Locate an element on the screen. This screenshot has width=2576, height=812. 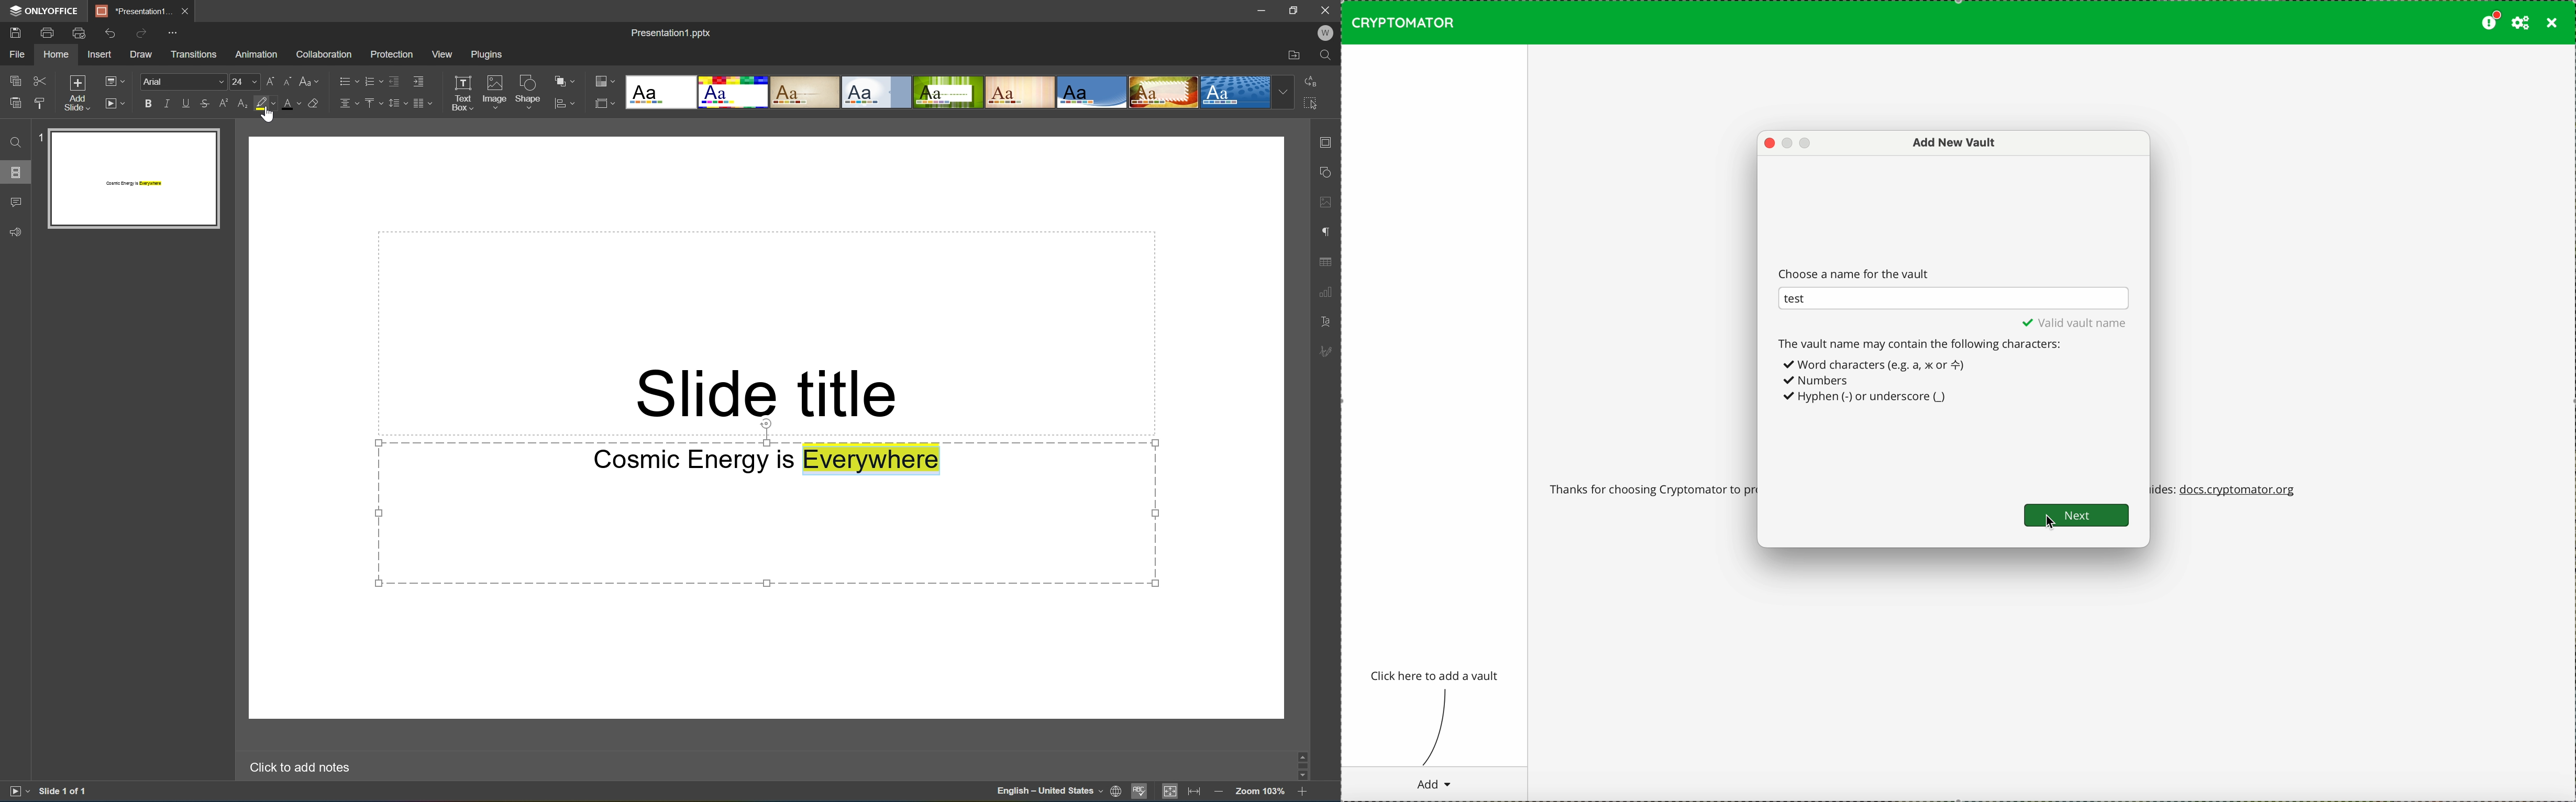
Align Vertical is located at coordinates (371, 103).